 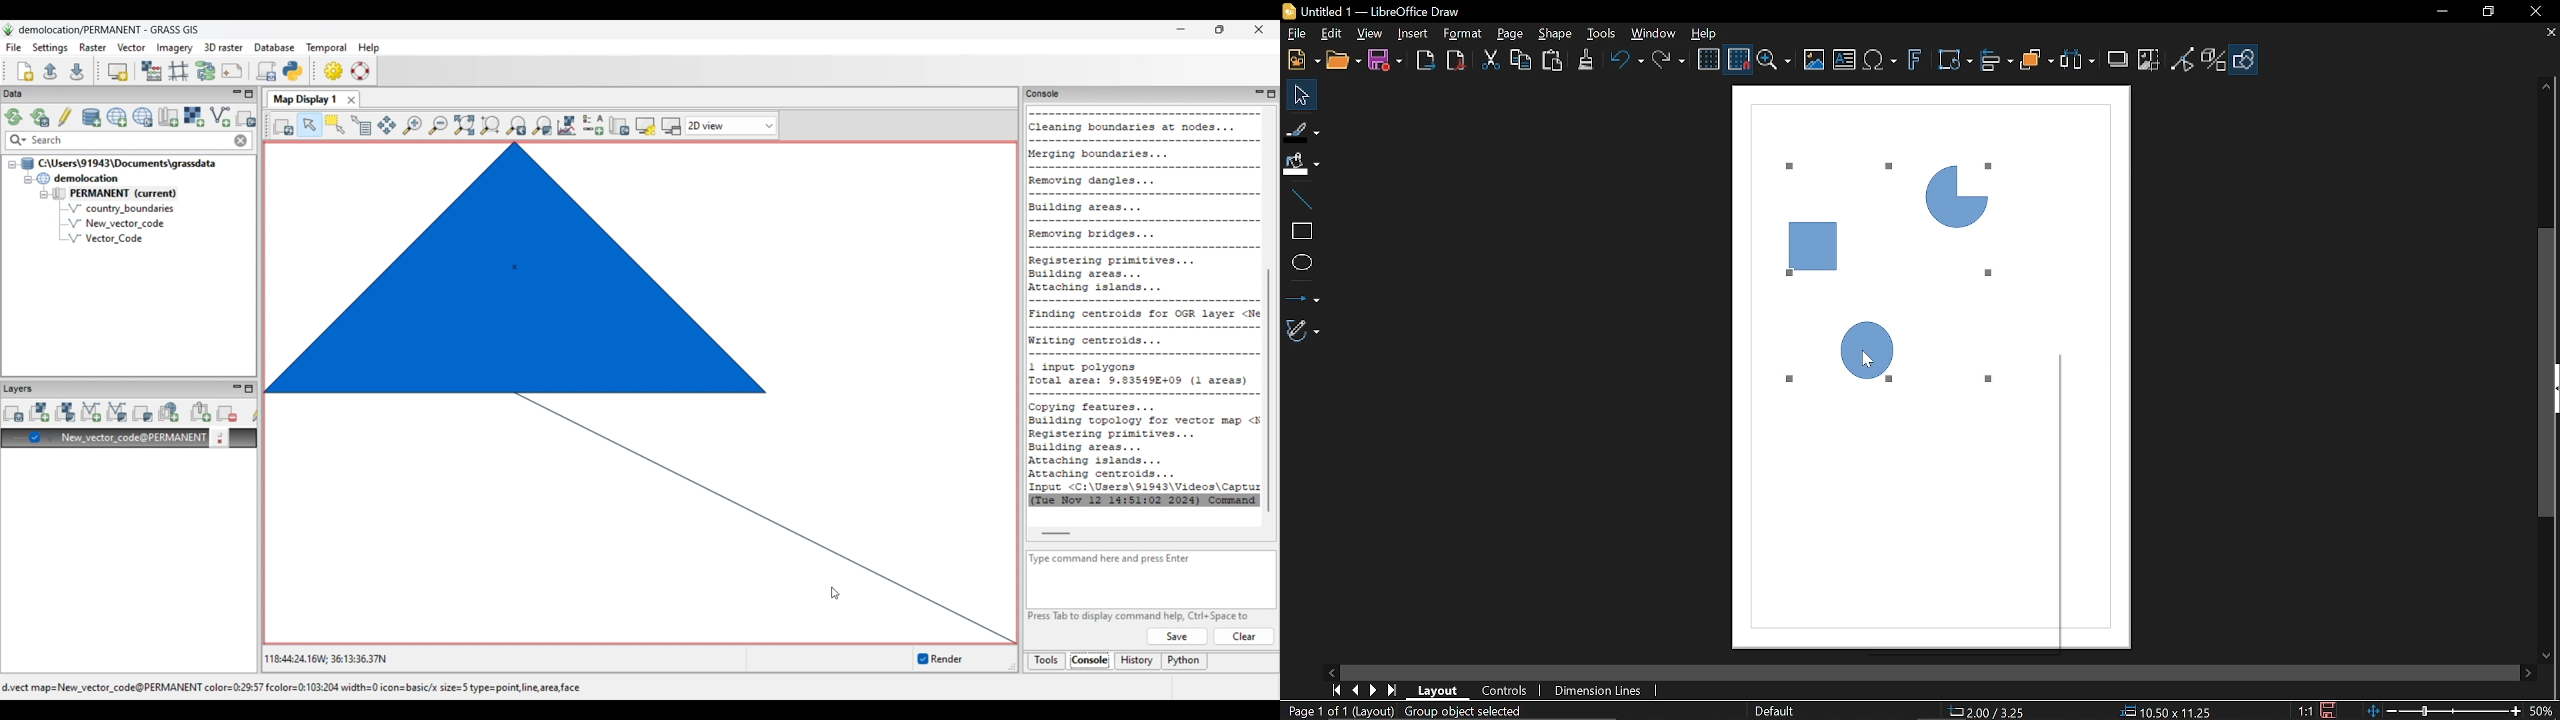 What do you see at coordinates (1301, 163) in the screenshot?
I see `Fill color` at bounding box center [1301, 163].